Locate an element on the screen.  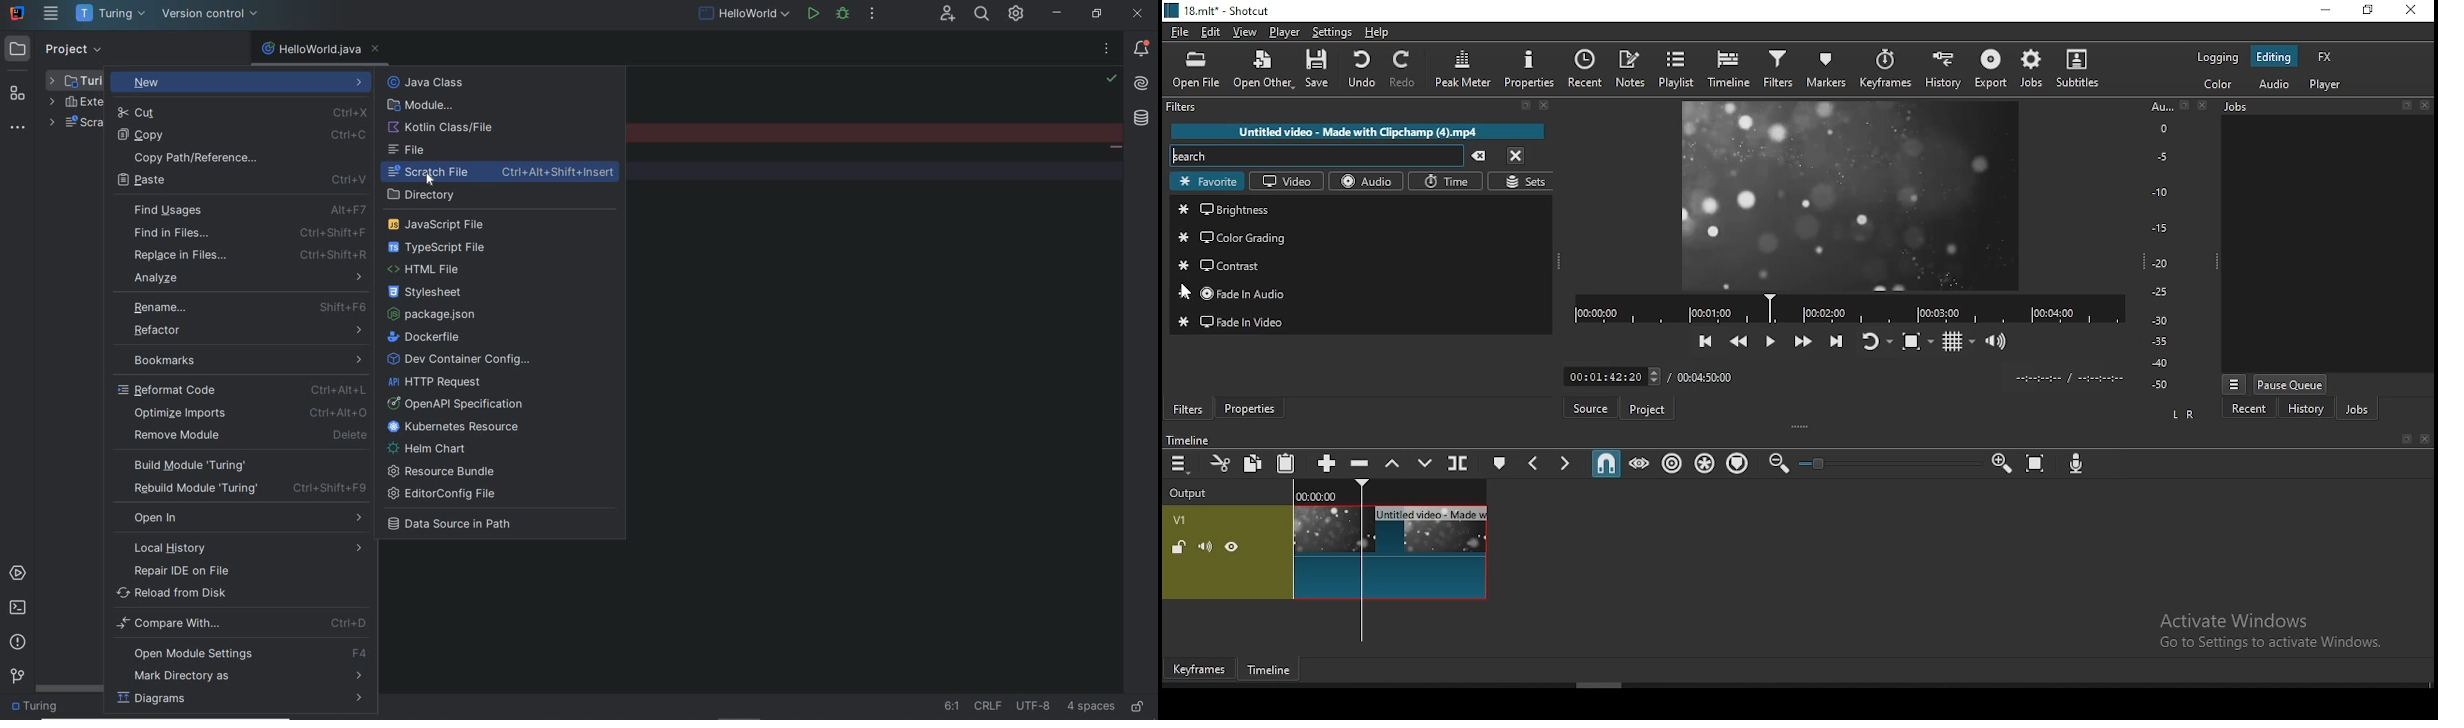
close tab is located at coordinates (376, 50).